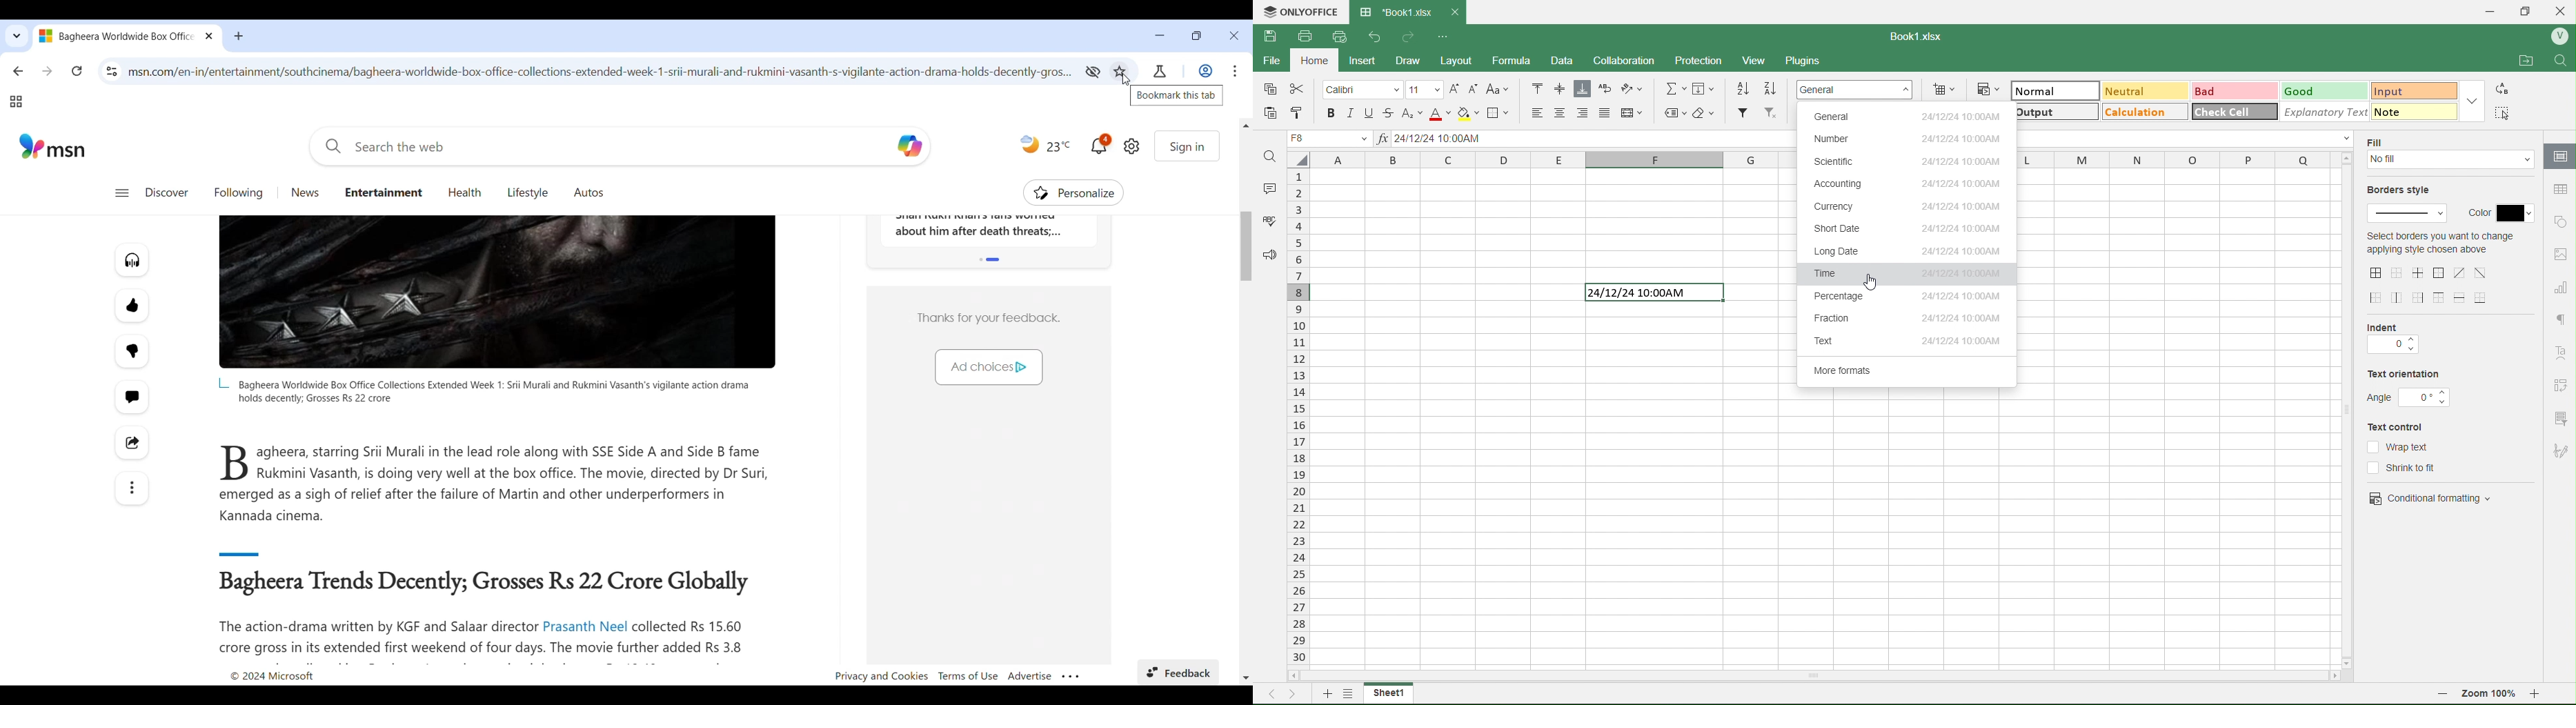 This screenshot has width=2576, height=728. Describe the element at coordinates (1583, 113) in the screenshot. I see `Align Right` at that location.